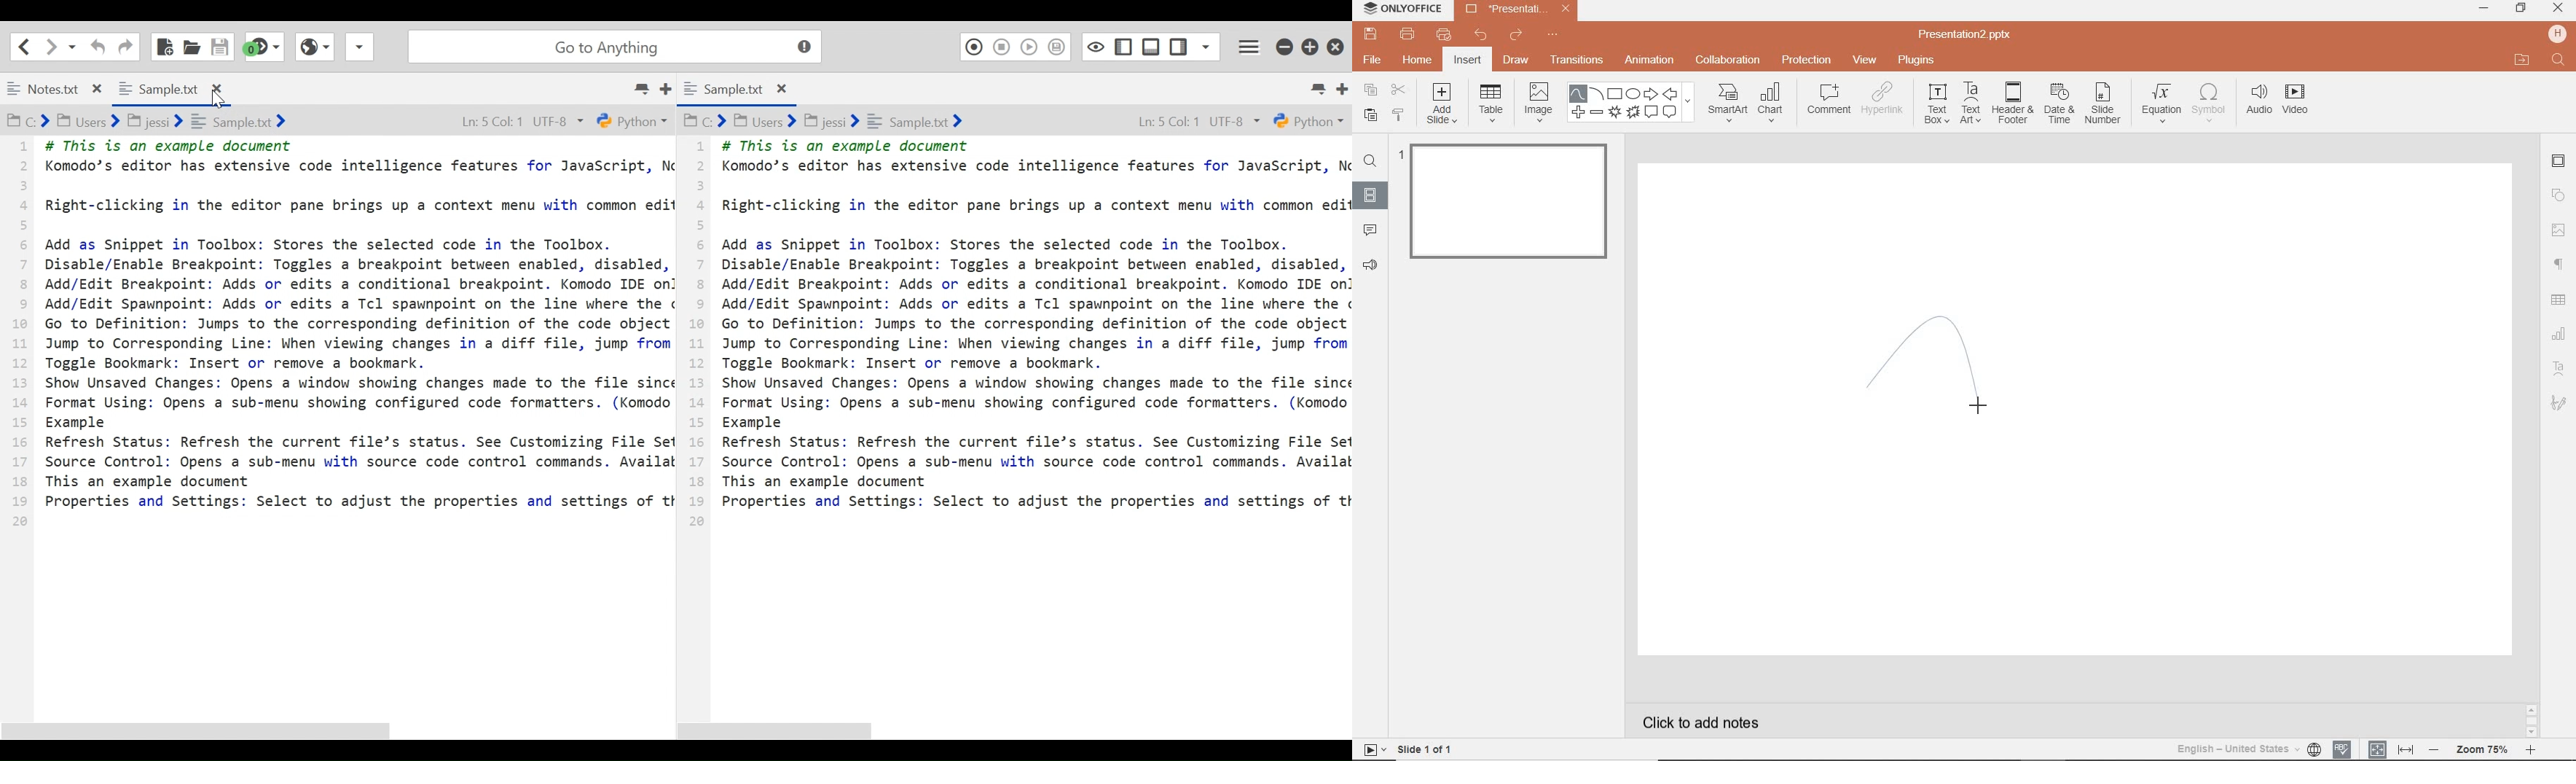  Describe the element at coordinates (1058, 47) in the screenshot. I see `Save Macro to Toolbox as Superscript` at that location.